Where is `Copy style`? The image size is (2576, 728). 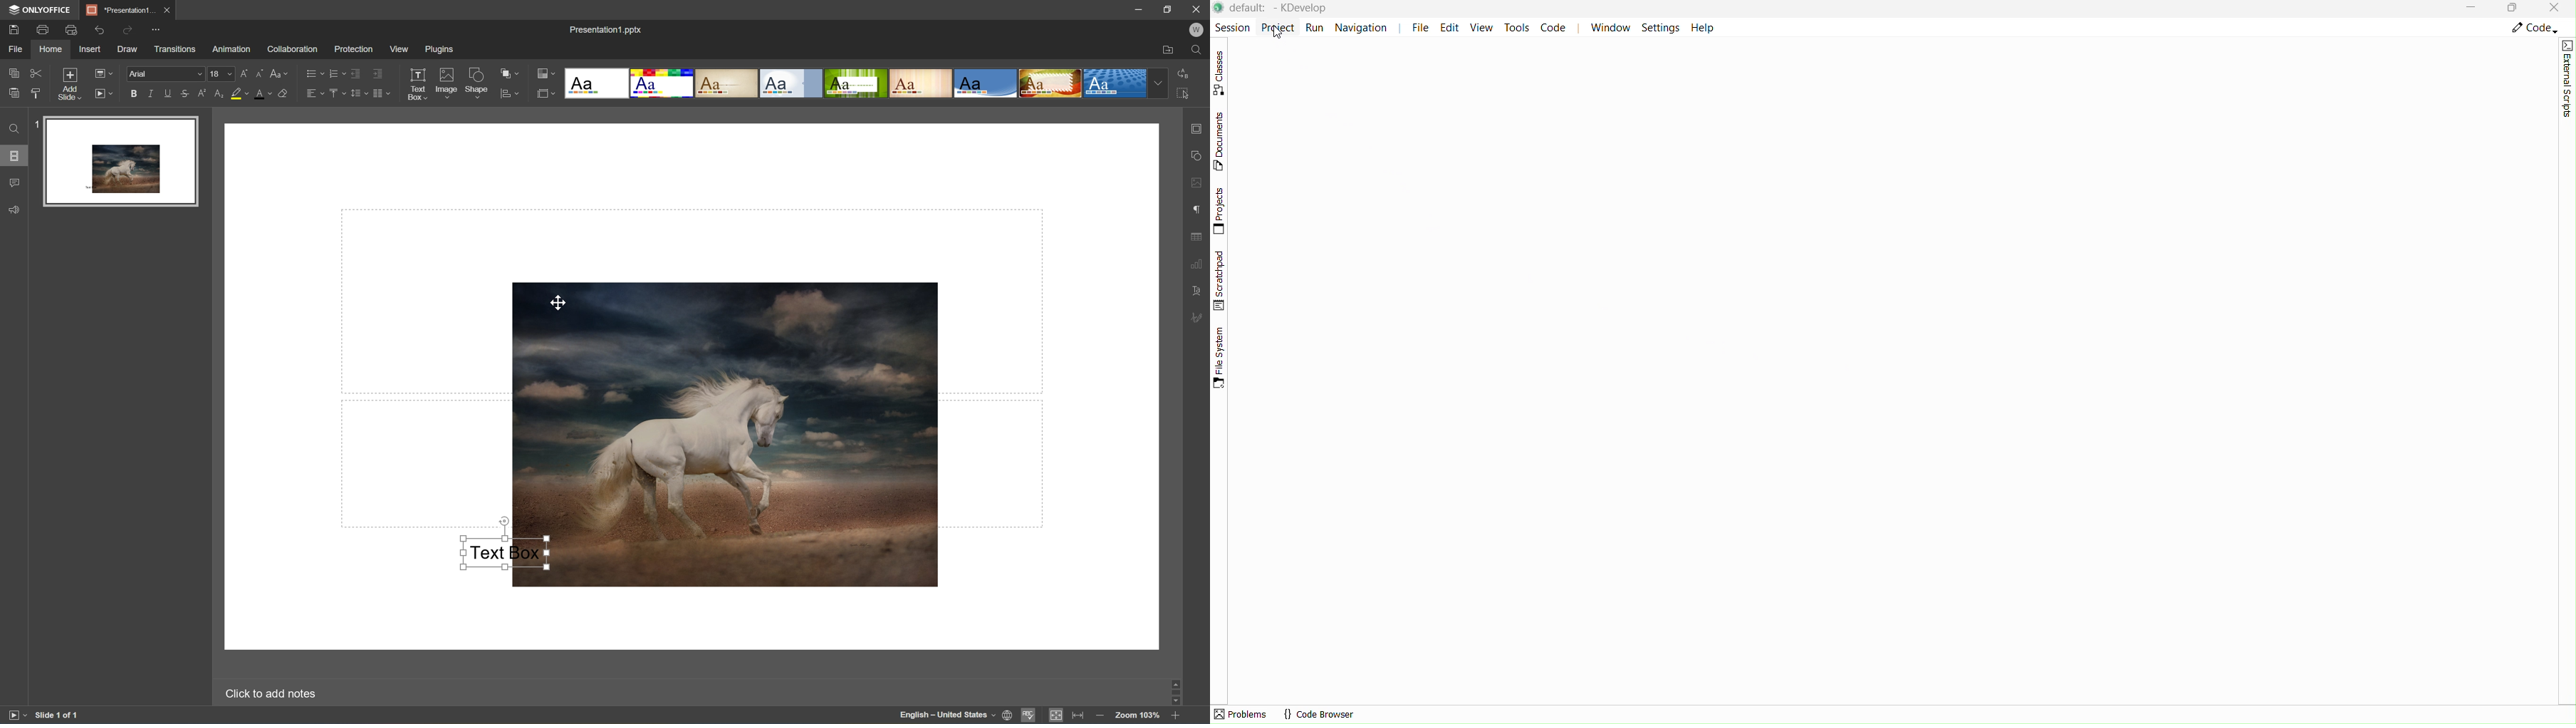 Copy style is located at coordinates (35, 93).